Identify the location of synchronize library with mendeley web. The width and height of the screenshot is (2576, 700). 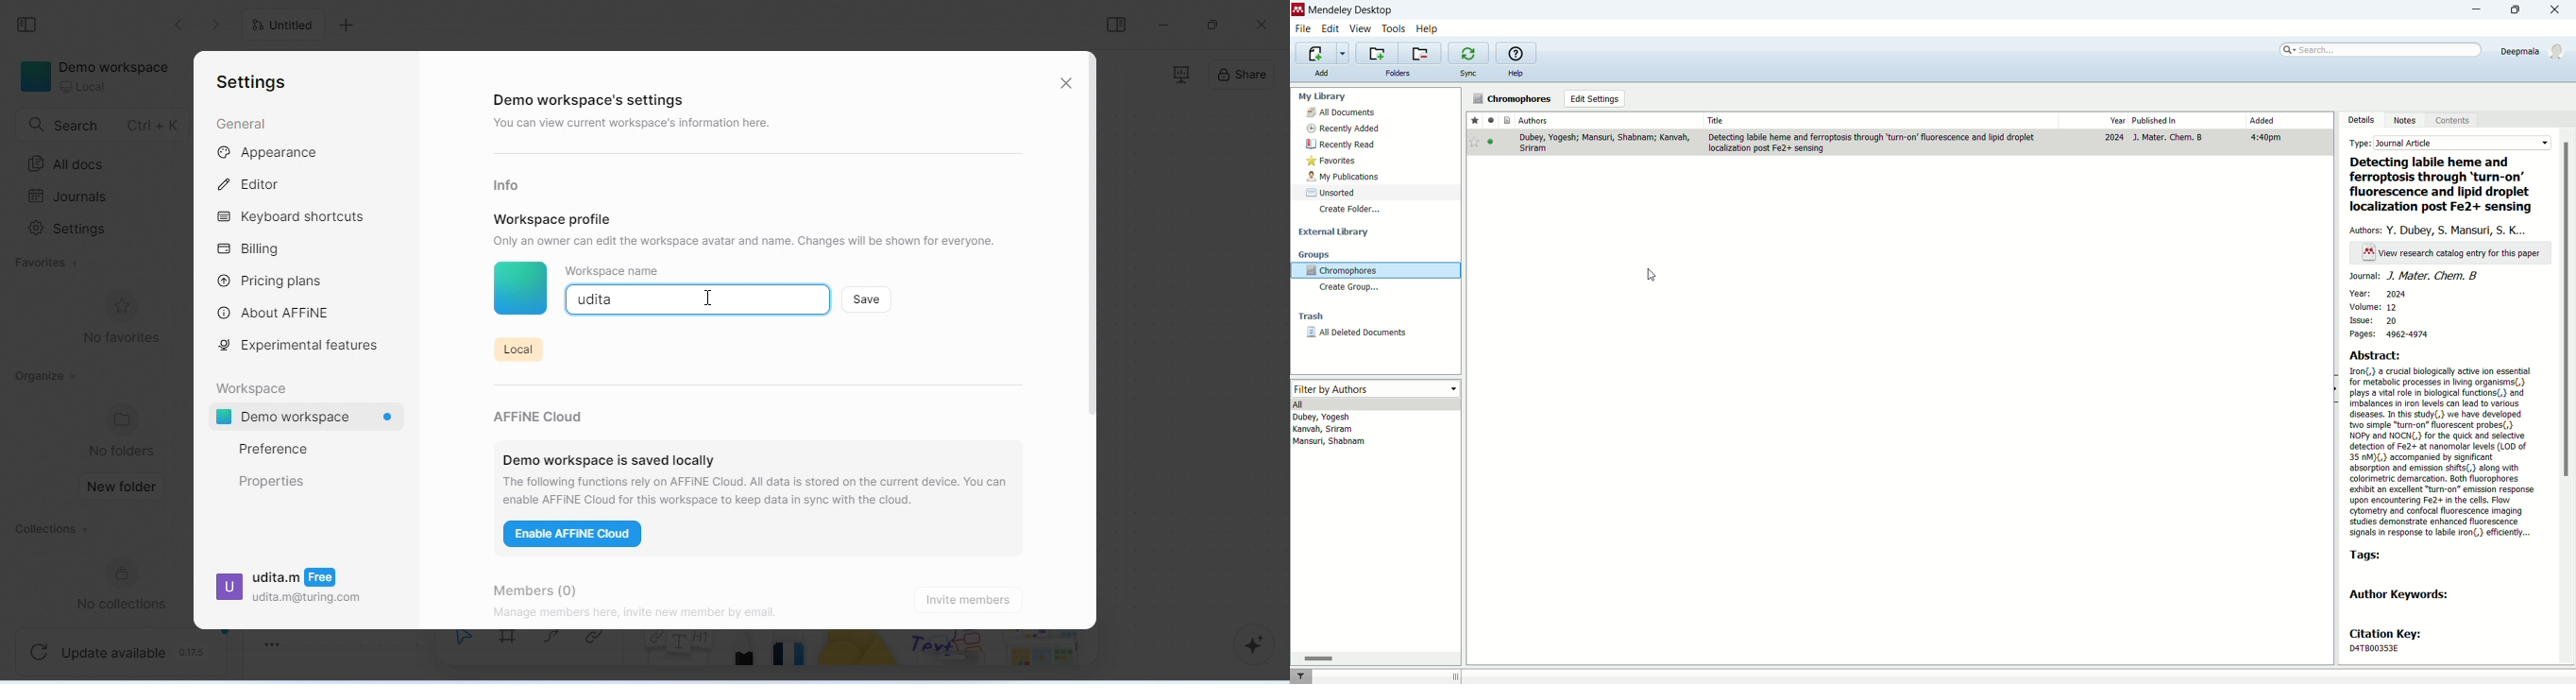
(1468, 54).